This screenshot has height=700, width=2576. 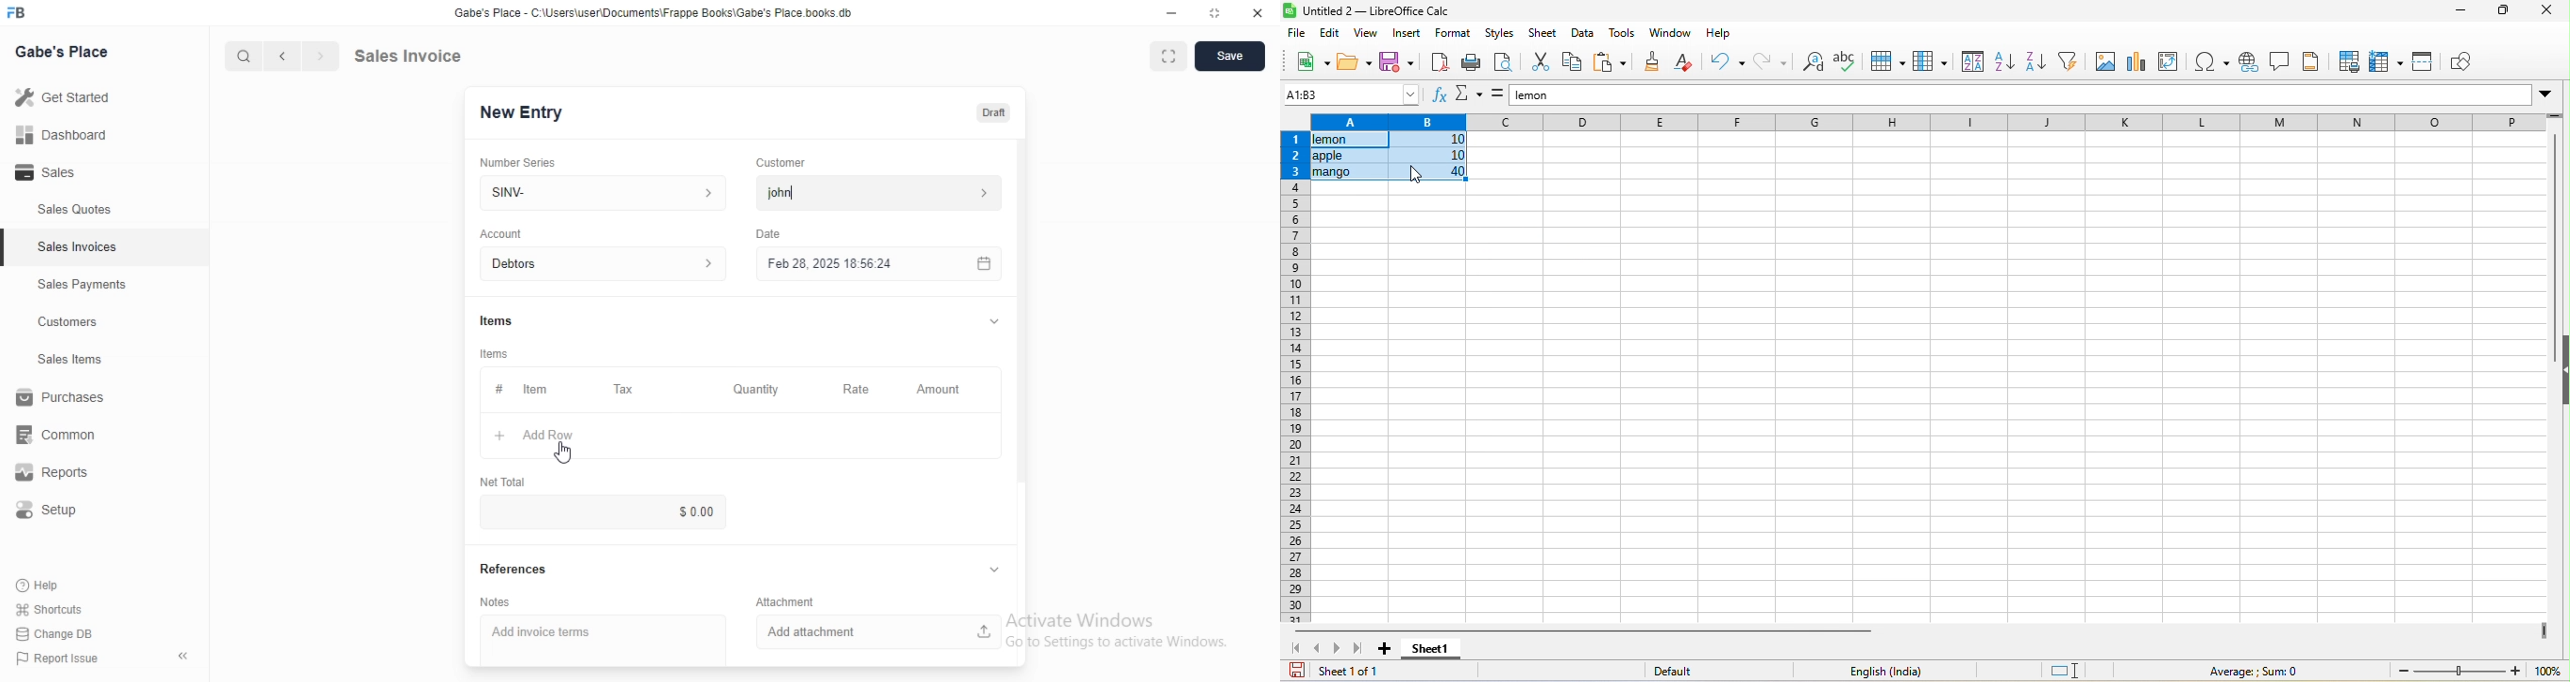 What do you see at coordinates (1163, 54) in the screenshot?
I see `maximise` at bounding box center [1163, 54].